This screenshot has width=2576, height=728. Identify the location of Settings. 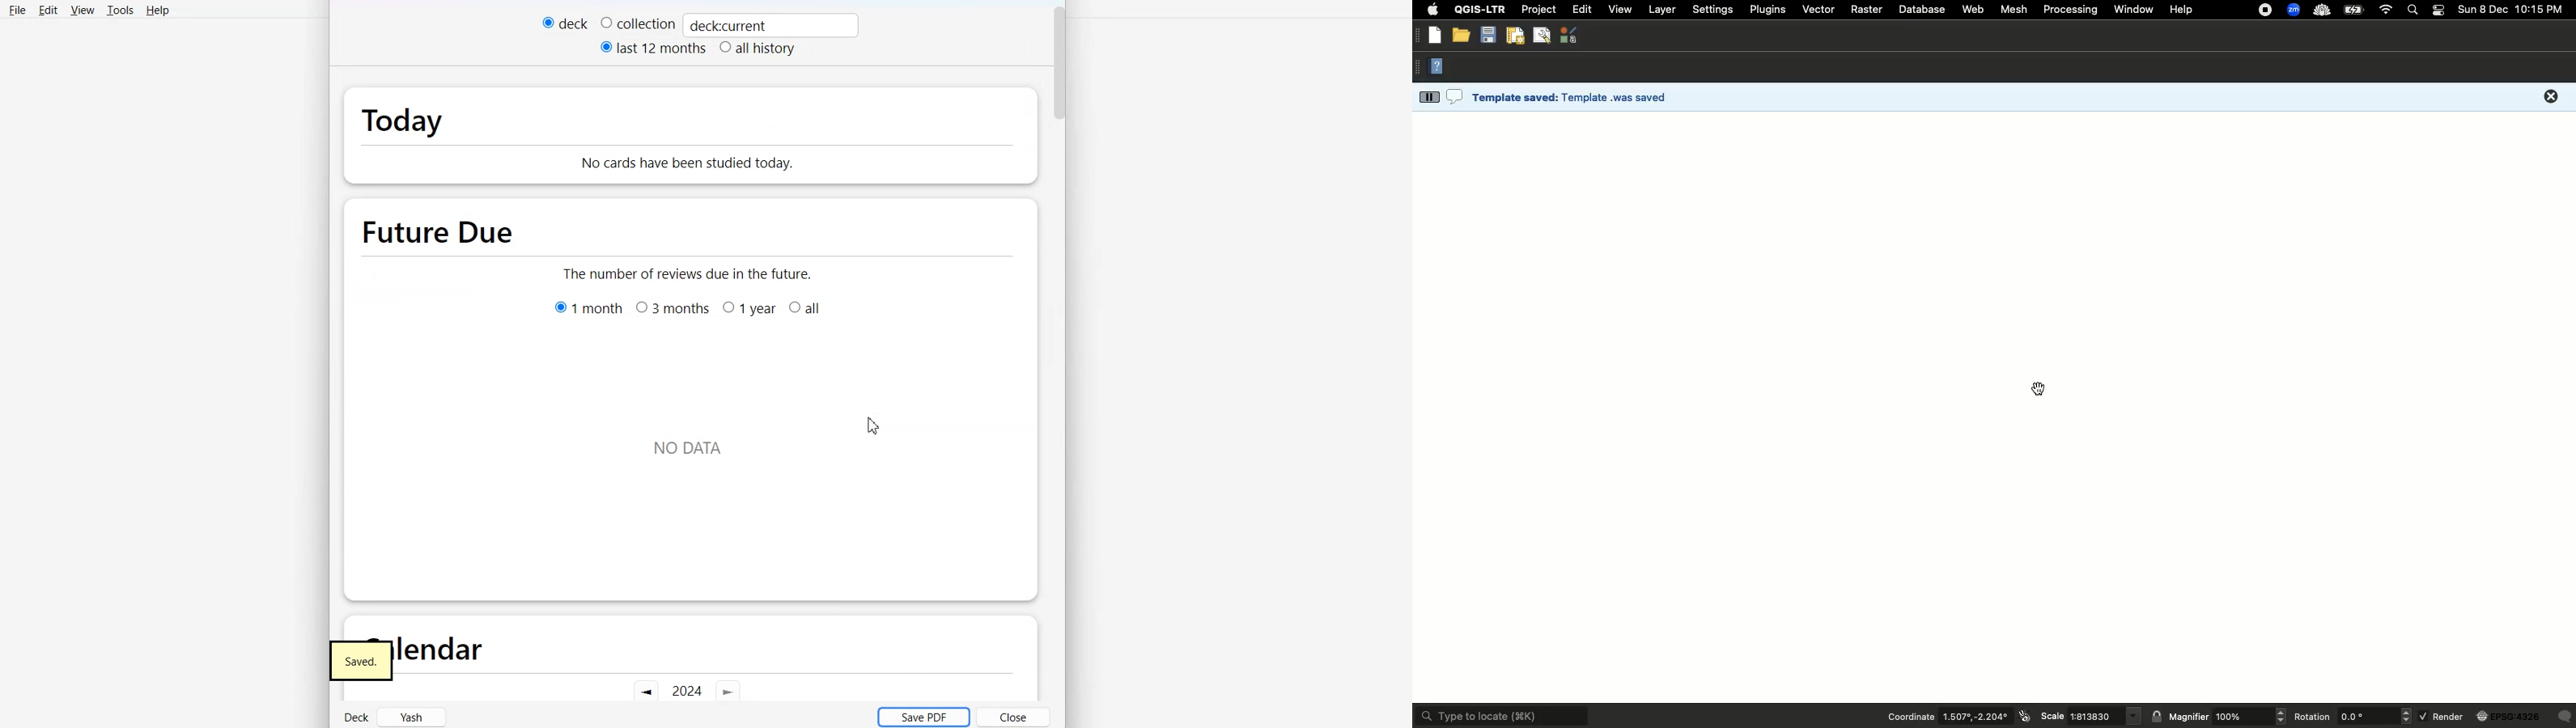
(1712, 9).